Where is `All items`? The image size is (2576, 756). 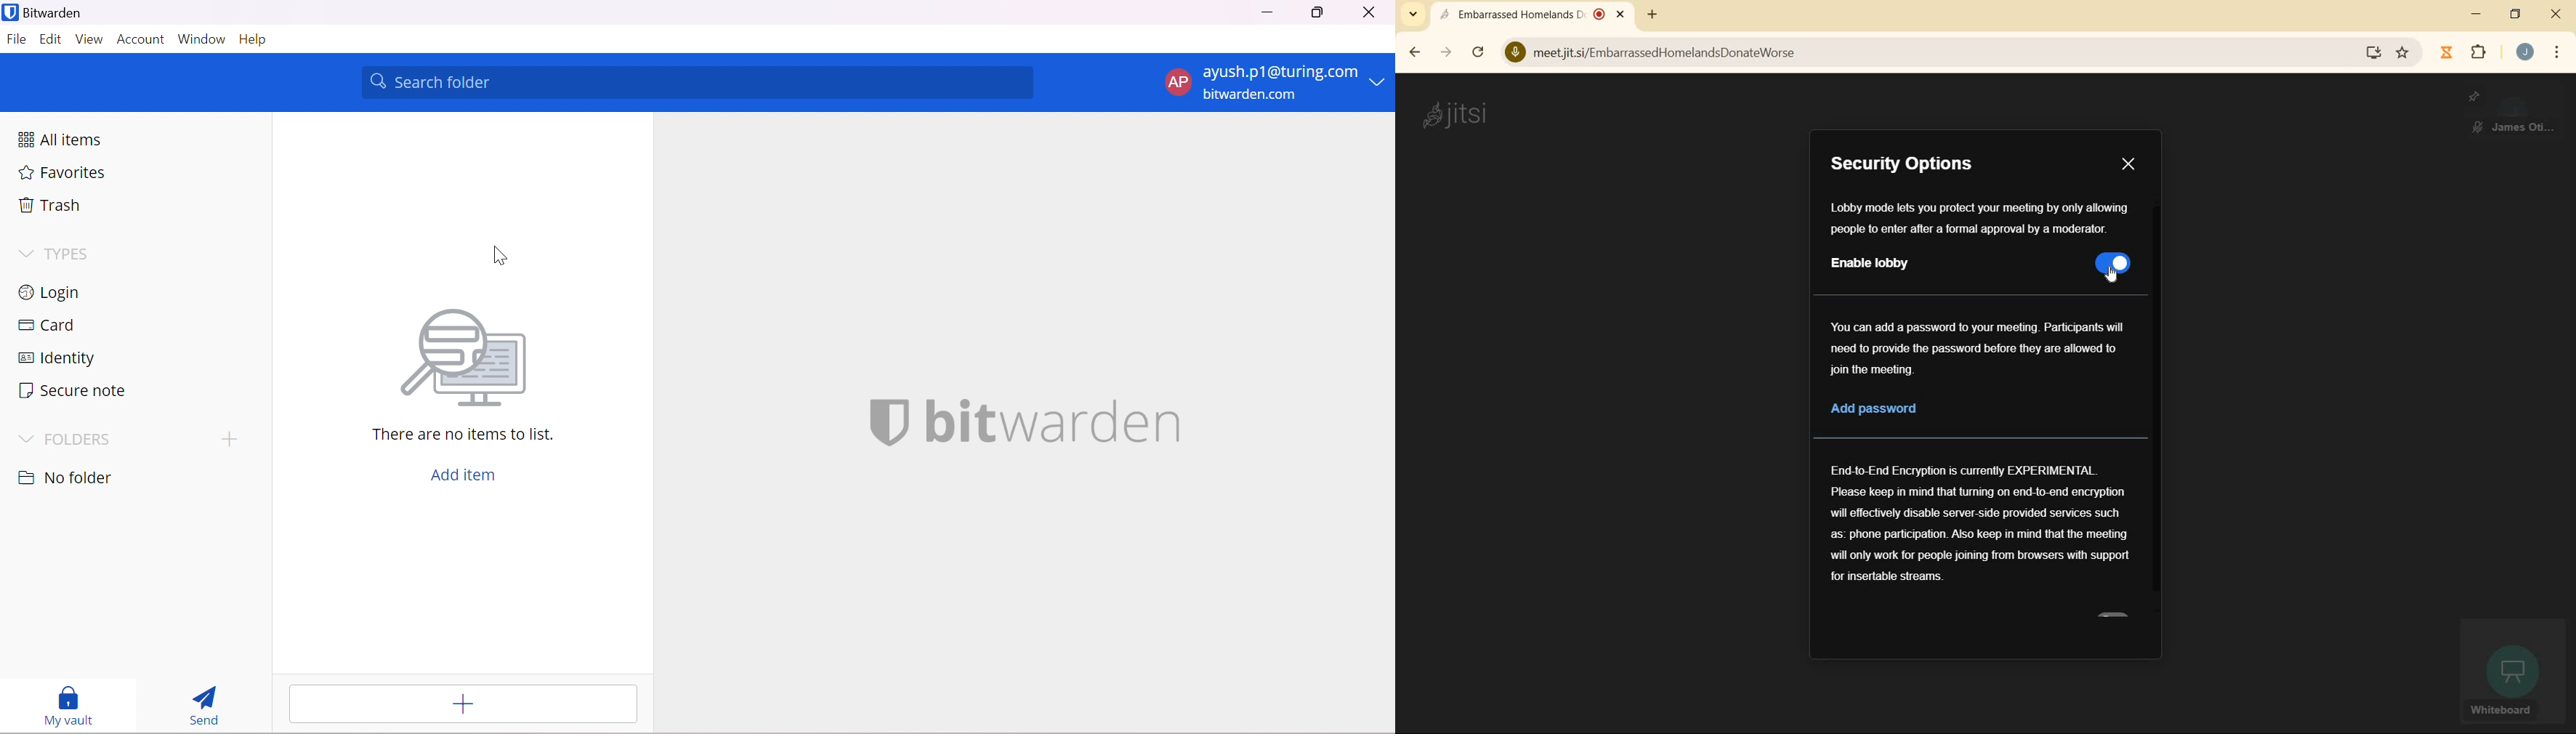
All items is located at coordinates (60, 137).